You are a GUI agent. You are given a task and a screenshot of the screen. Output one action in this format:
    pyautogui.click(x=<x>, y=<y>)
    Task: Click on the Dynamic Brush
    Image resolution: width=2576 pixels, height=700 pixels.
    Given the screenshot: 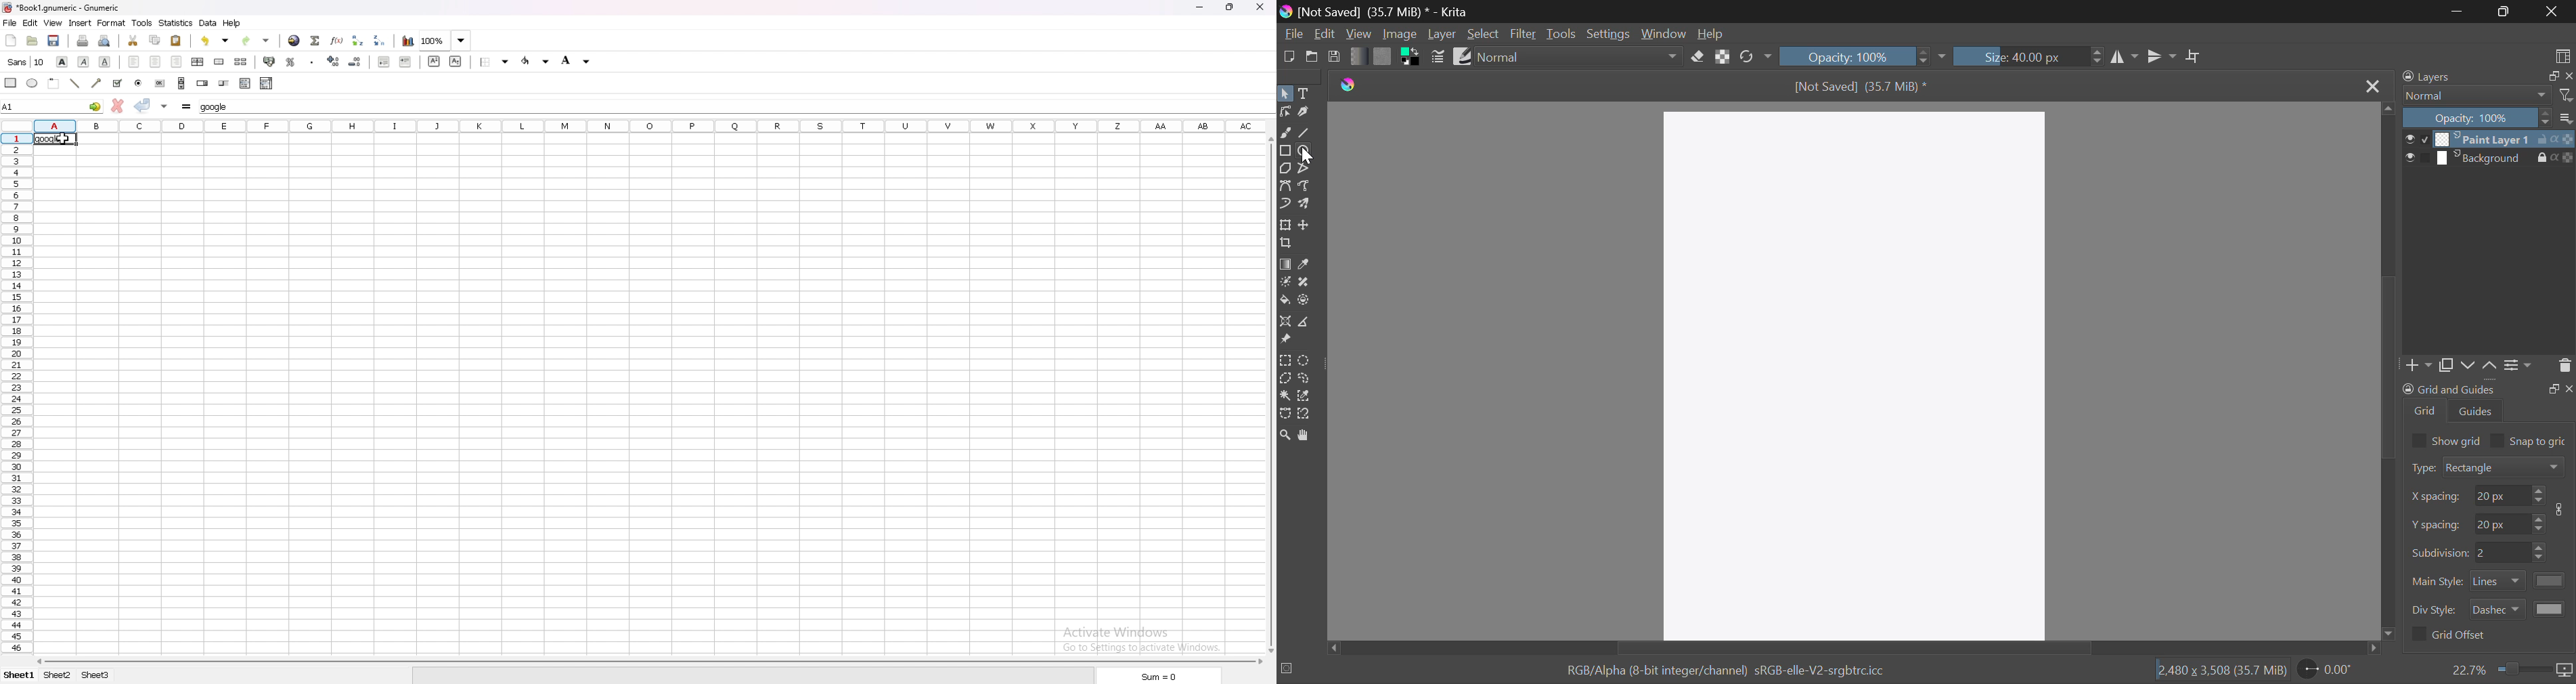 What is the action you would take?
    pyautogui.click(x=1285, y=205)
    